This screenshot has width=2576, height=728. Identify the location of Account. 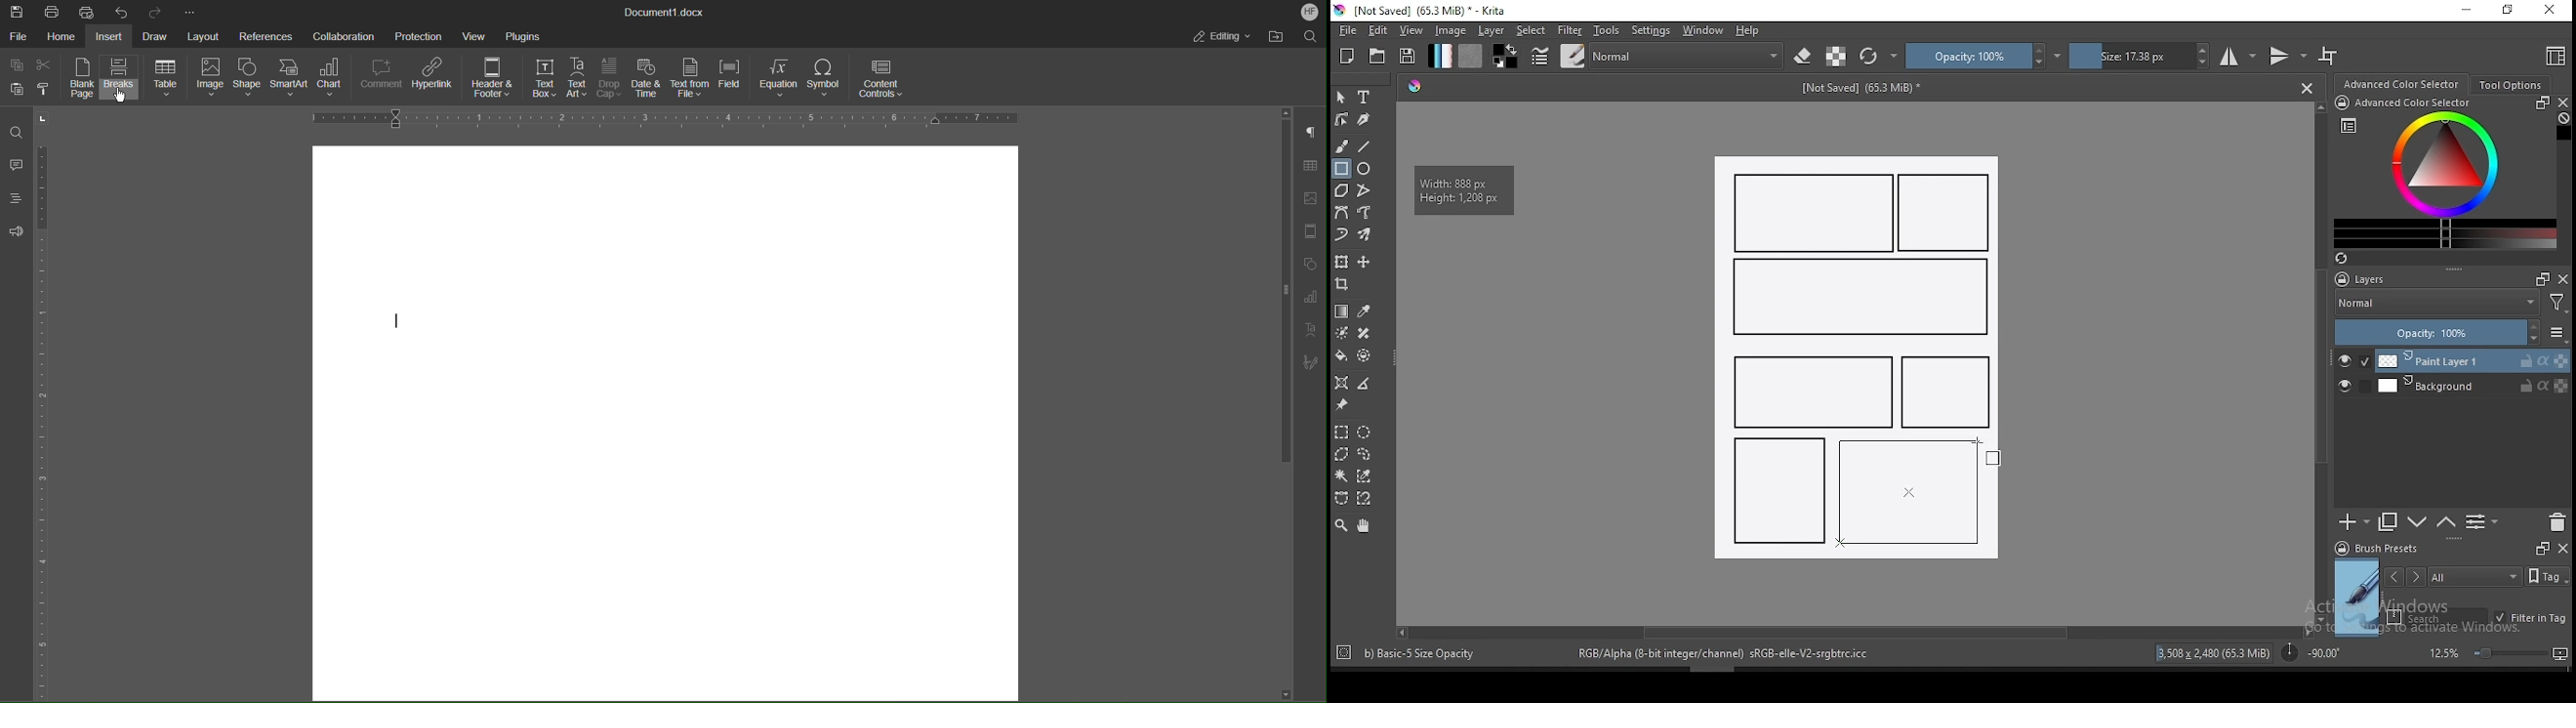
(1309, 12).